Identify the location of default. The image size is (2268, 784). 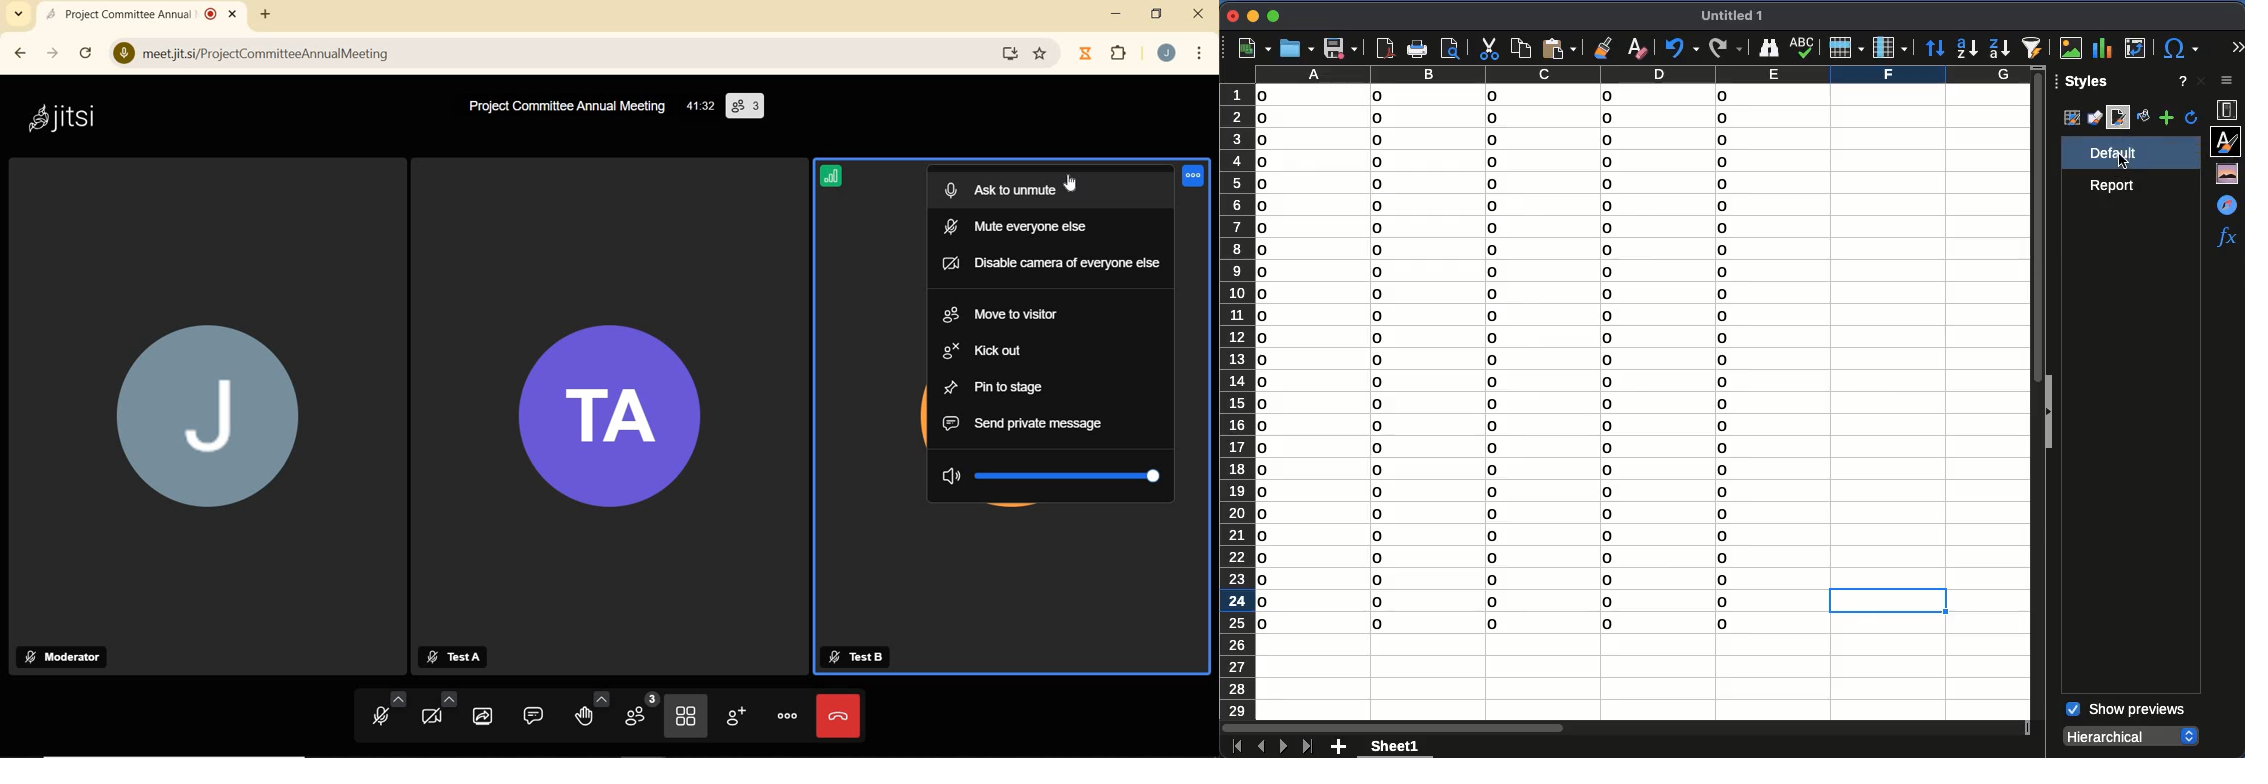
(2128, 151).